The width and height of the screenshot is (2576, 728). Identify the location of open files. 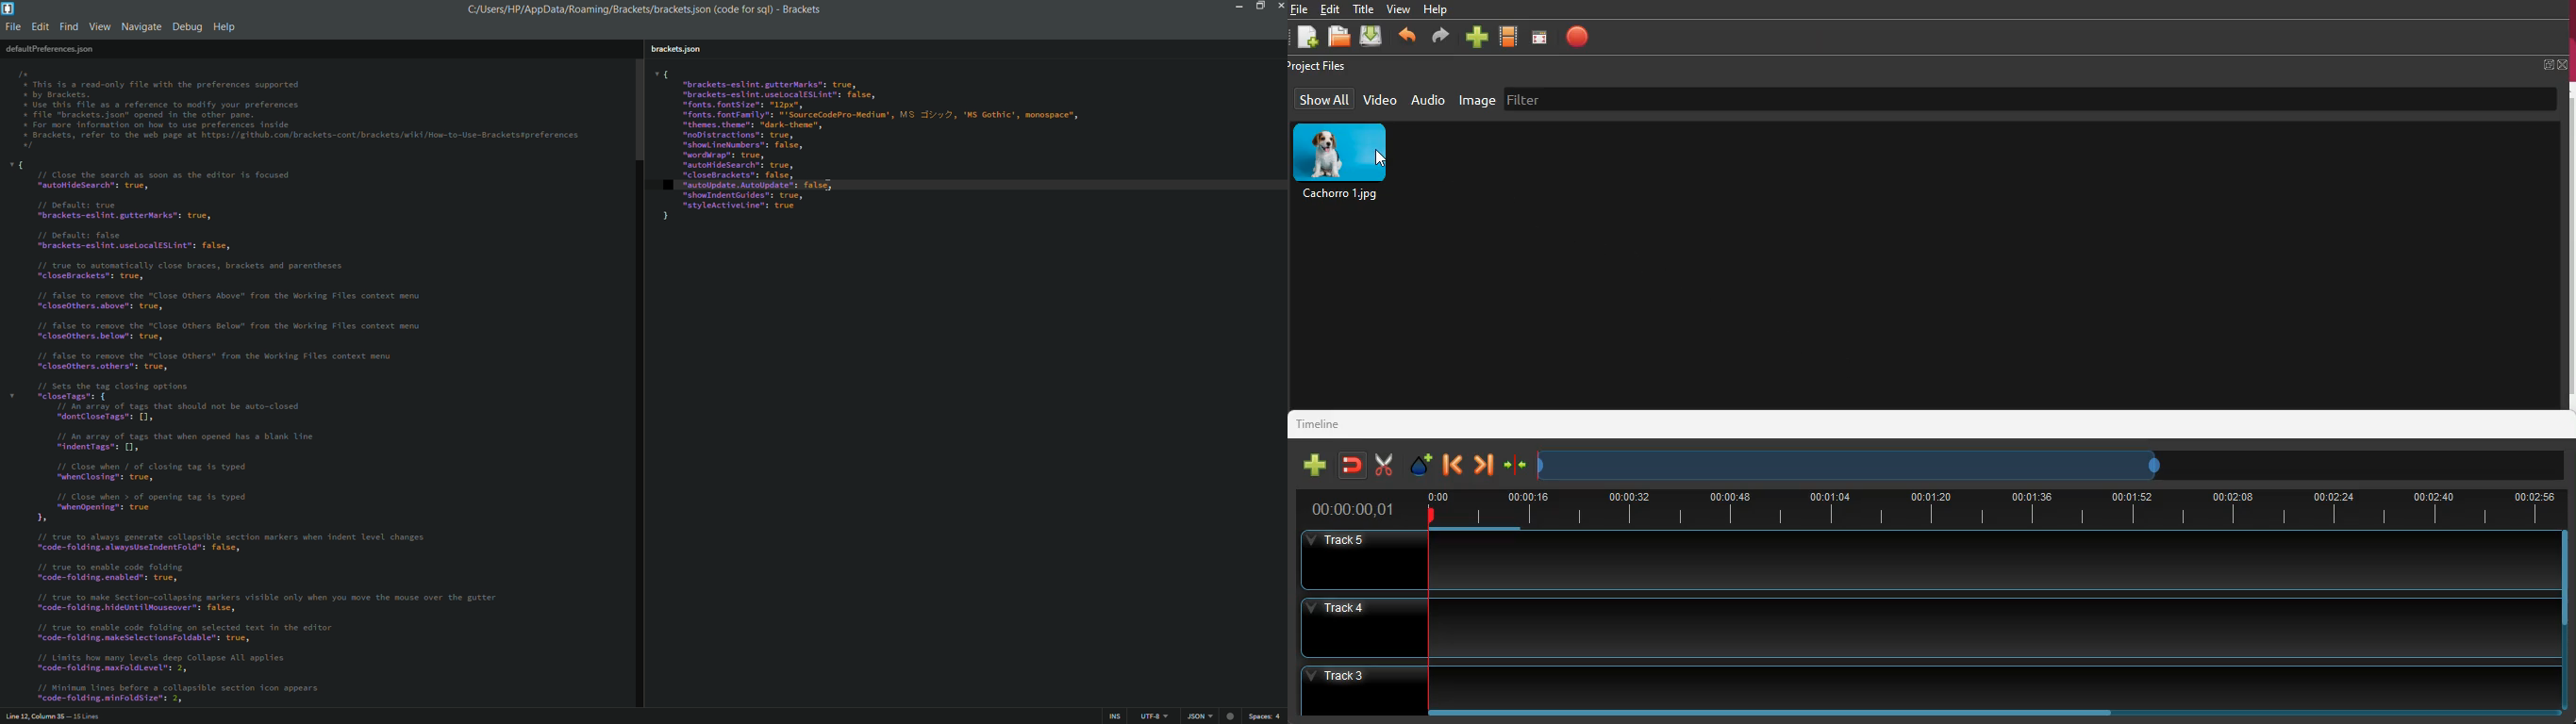
(1339, 37).